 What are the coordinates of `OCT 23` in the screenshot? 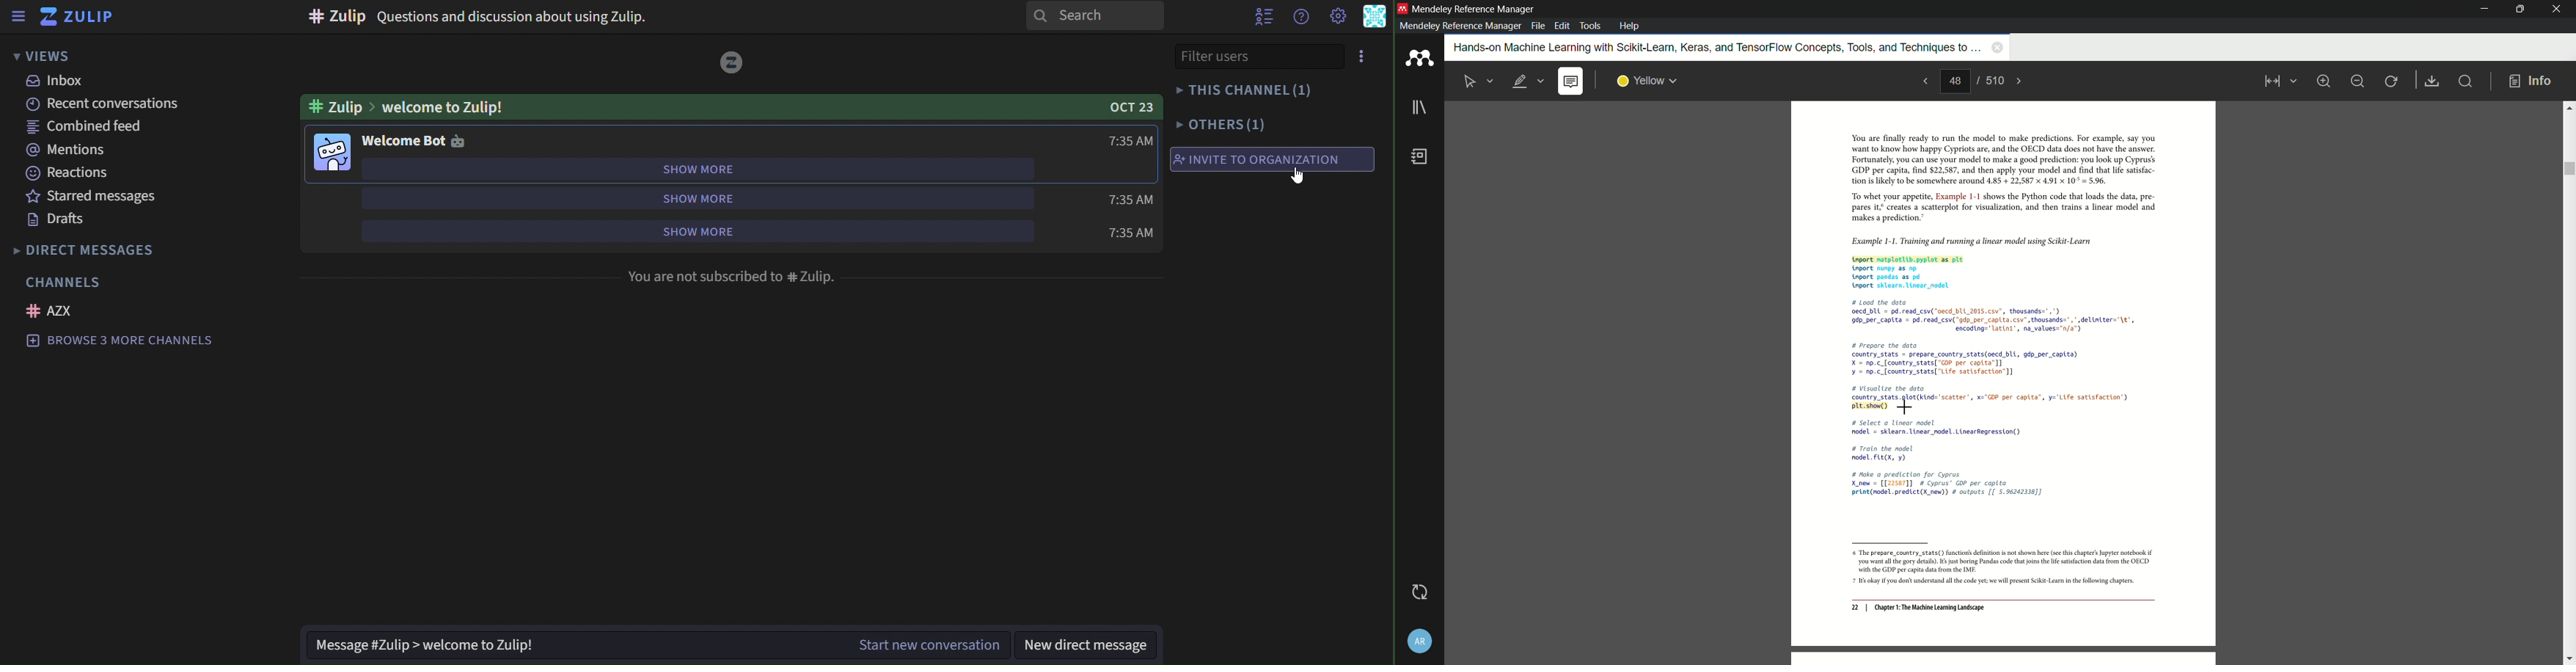 It's located at (1130, 107).